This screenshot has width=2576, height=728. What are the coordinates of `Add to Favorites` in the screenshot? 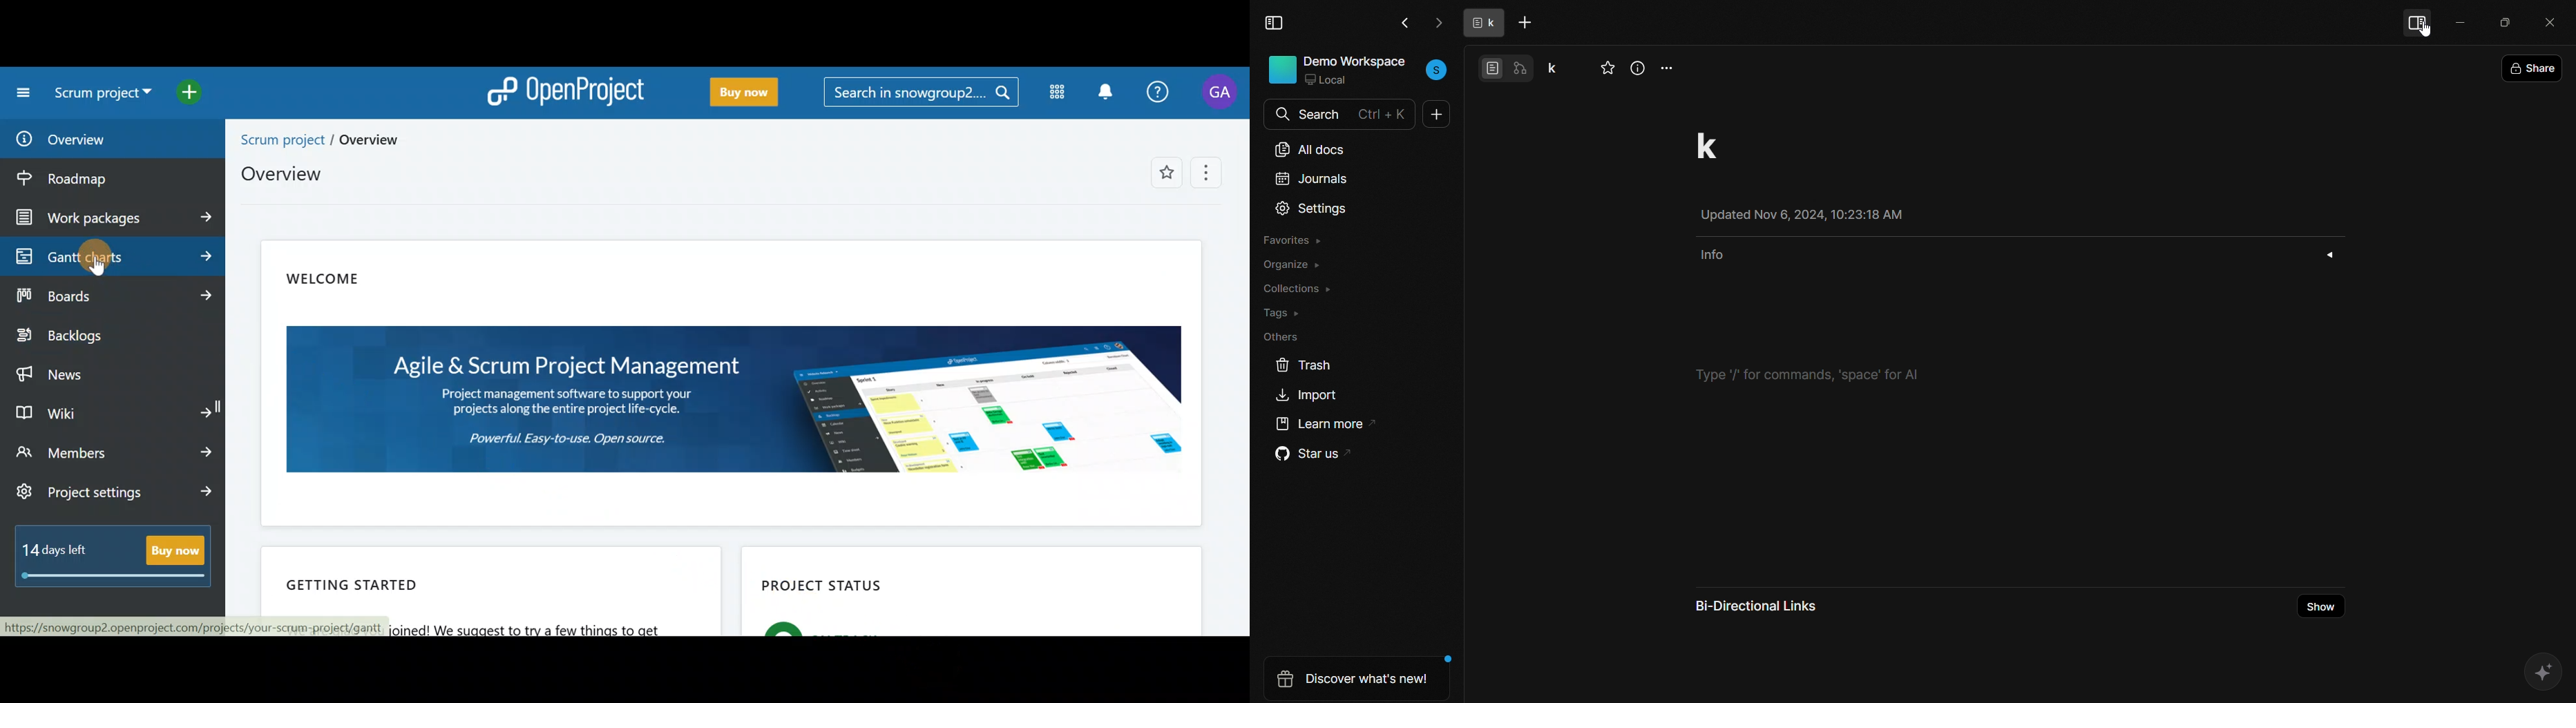 It's located at (1161, 172).